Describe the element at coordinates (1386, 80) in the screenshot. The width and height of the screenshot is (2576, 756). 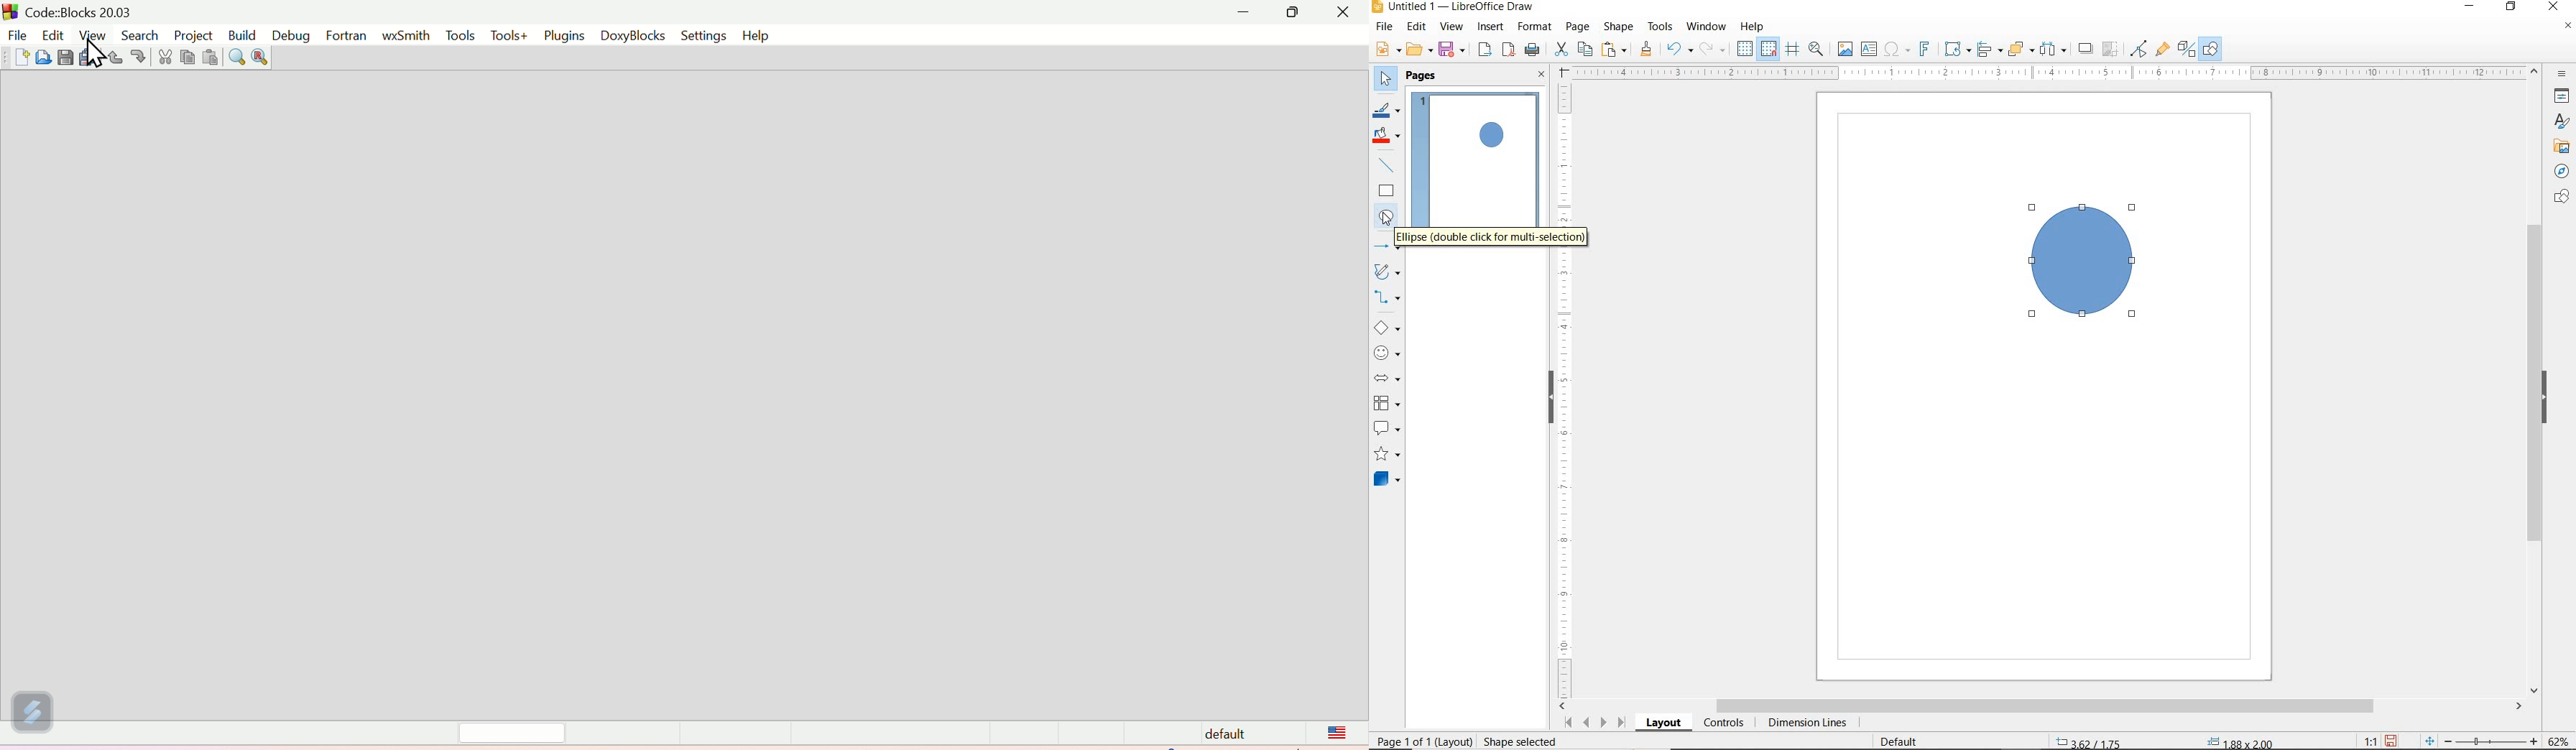
I see `SELECT` at that location.